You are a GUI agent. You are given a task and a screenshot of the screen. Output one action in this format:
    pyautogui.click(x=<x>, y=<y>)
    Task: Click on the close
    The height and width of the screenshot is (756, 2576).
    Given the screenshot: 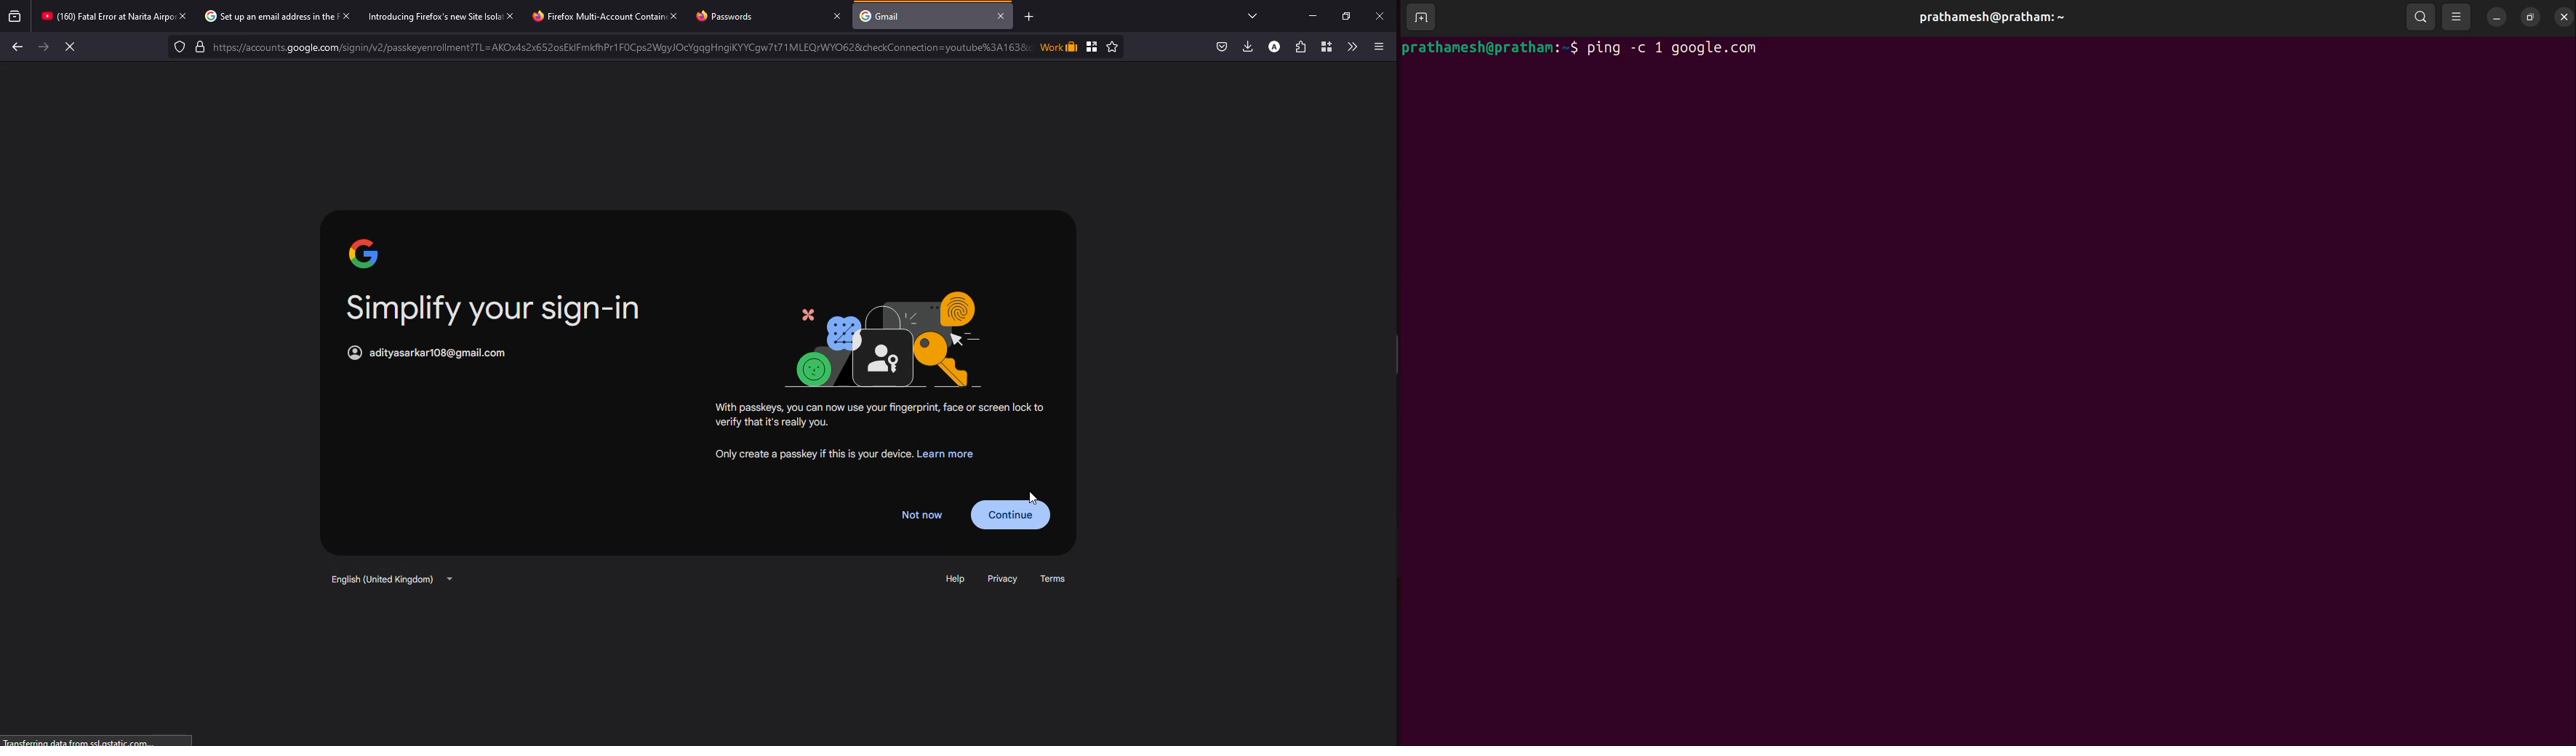 What is the action you would take?
    pyautogui.click(x=673, y=15)
    